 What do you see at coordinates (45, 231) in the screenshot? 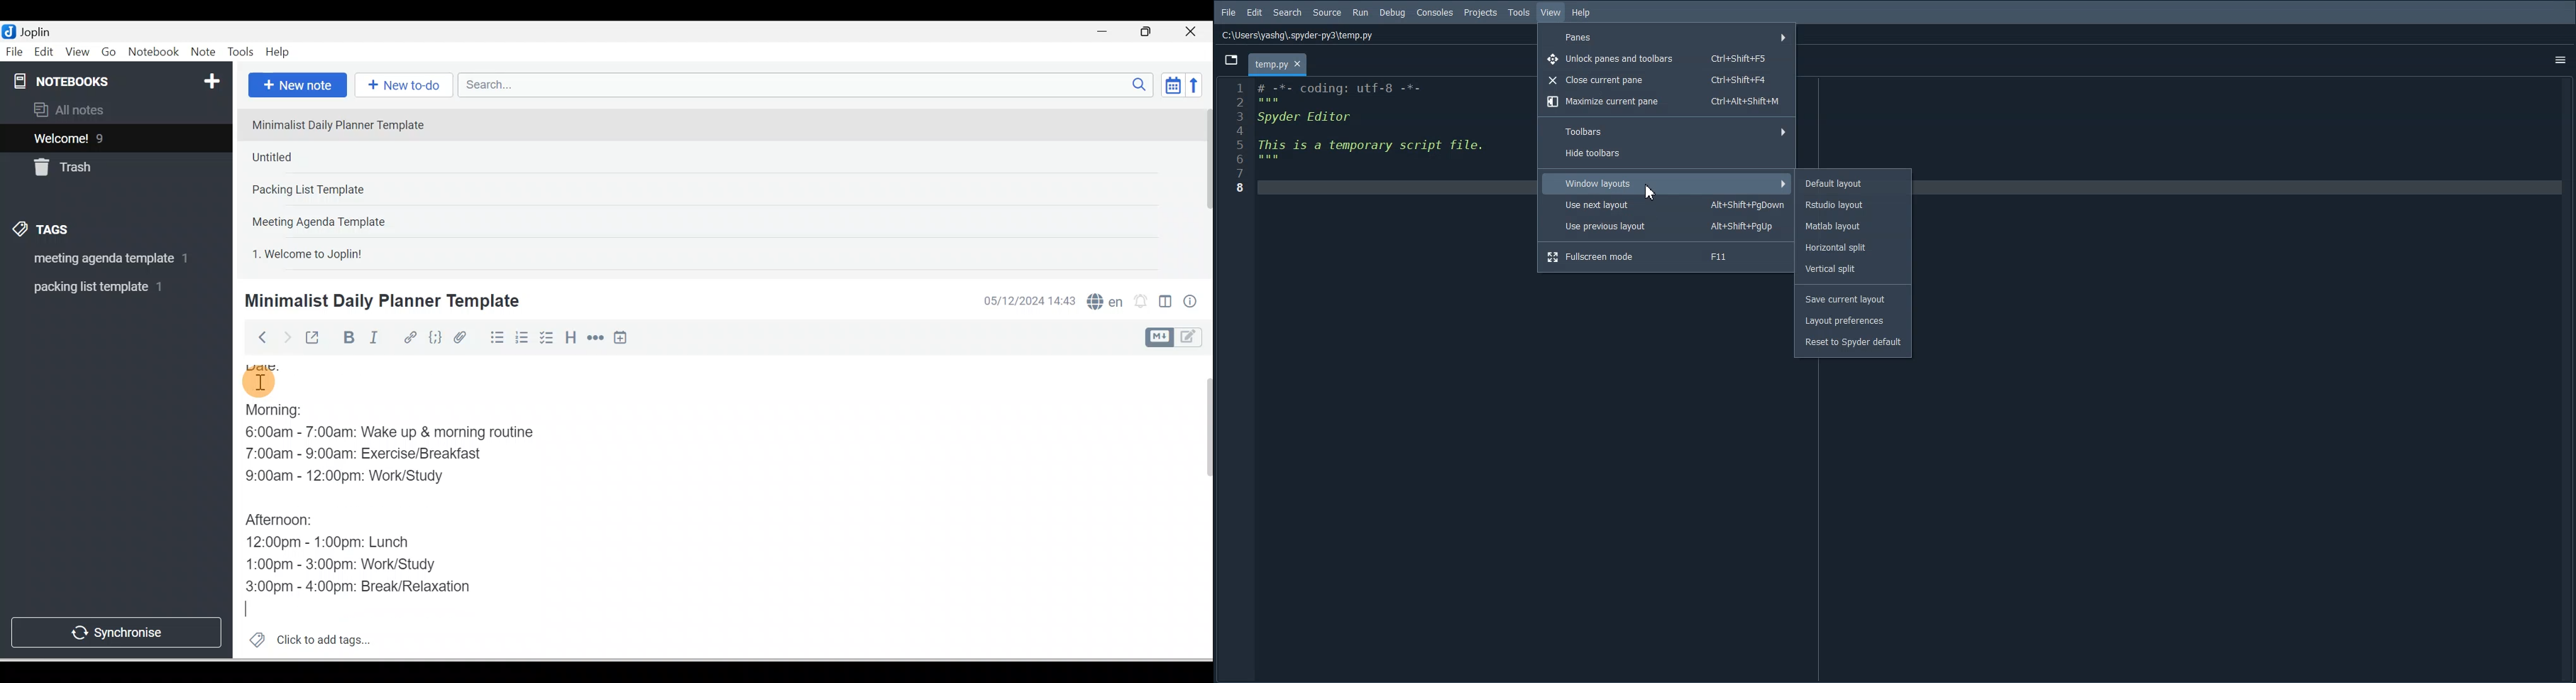
I see `Tags` at bounding box center [45, 231].